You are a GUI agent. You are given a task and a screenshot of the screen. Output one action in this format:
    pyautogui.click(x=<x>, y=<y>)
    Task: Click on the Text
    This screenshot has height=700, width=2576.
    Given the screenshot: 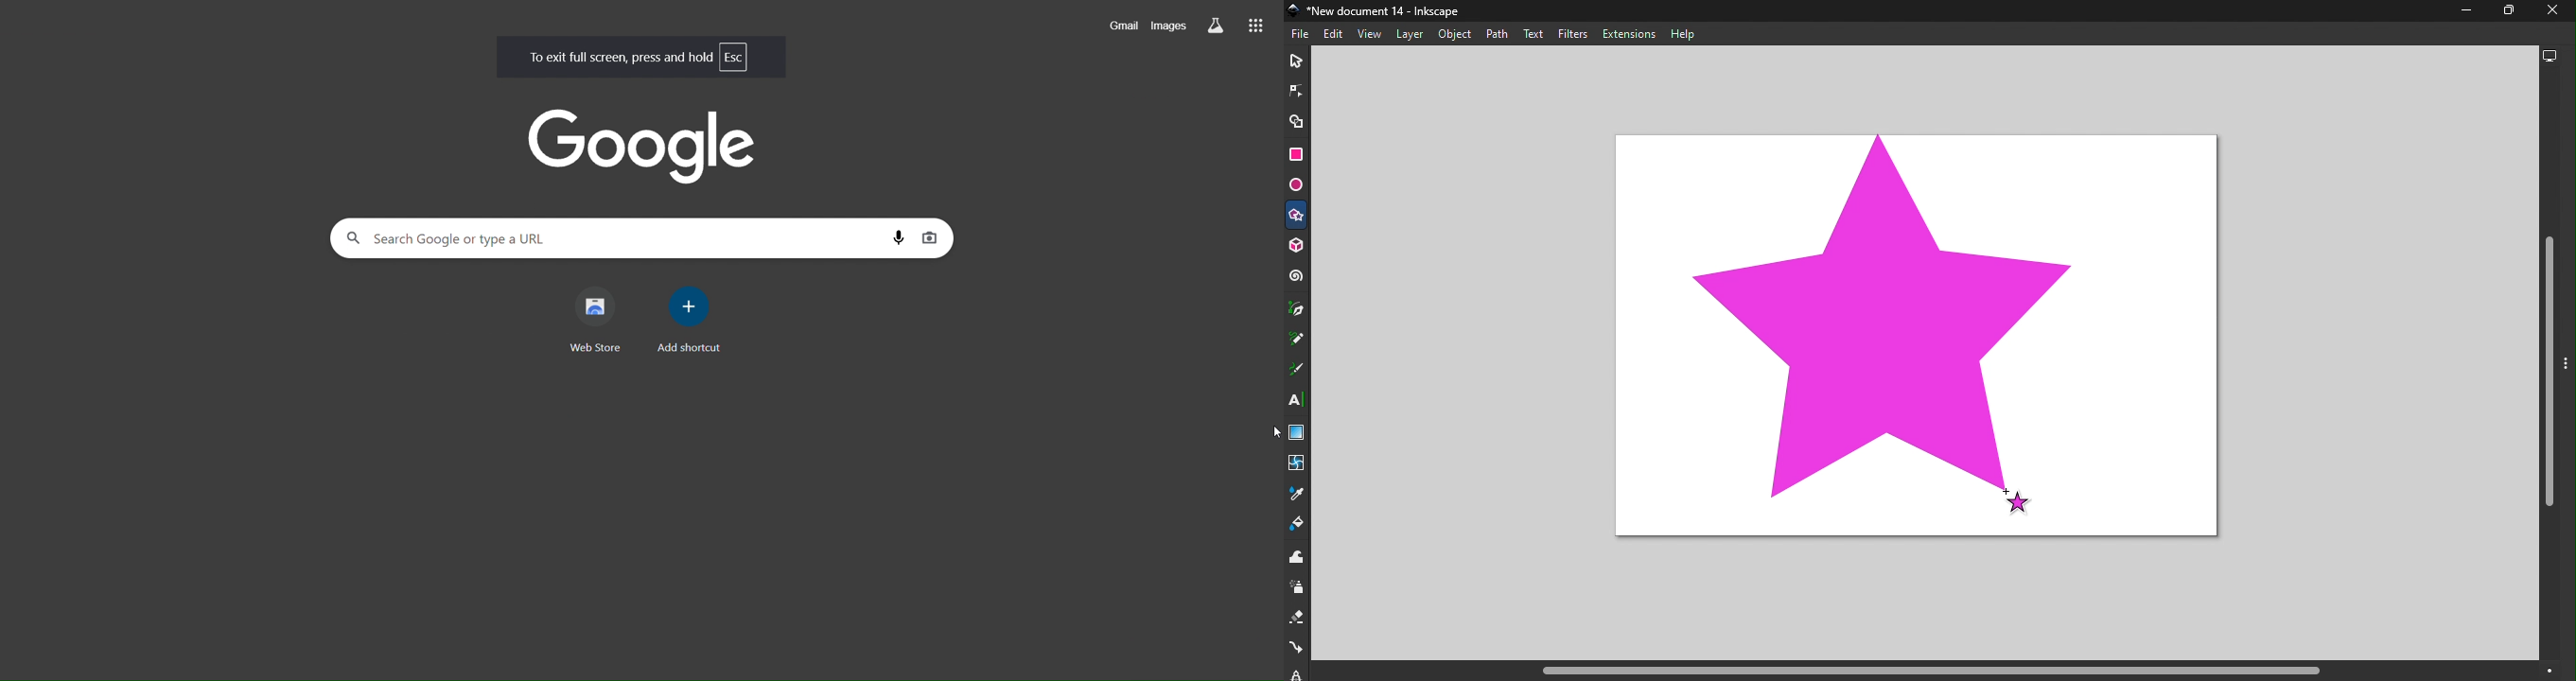 What is the action you would take?
    pyautogui.click(x=1533, y=33)
    